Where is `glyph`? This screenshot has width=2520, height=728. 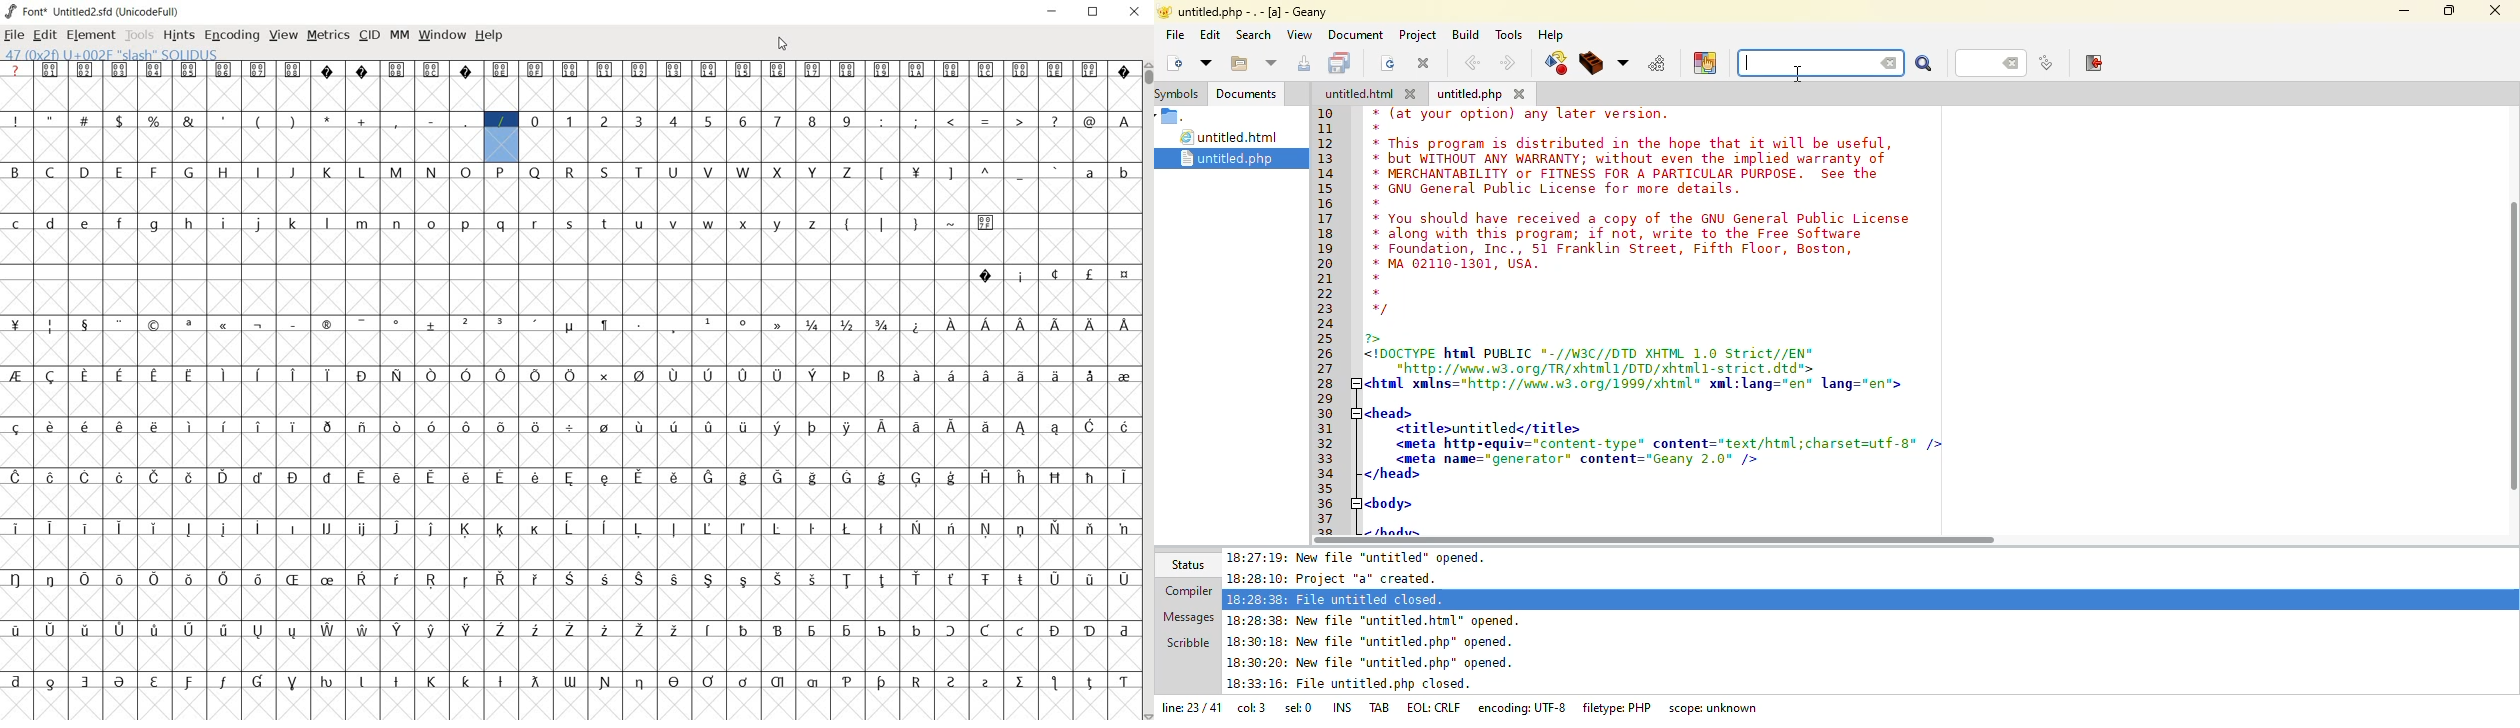
glyph is located at coordinates (639, 71).